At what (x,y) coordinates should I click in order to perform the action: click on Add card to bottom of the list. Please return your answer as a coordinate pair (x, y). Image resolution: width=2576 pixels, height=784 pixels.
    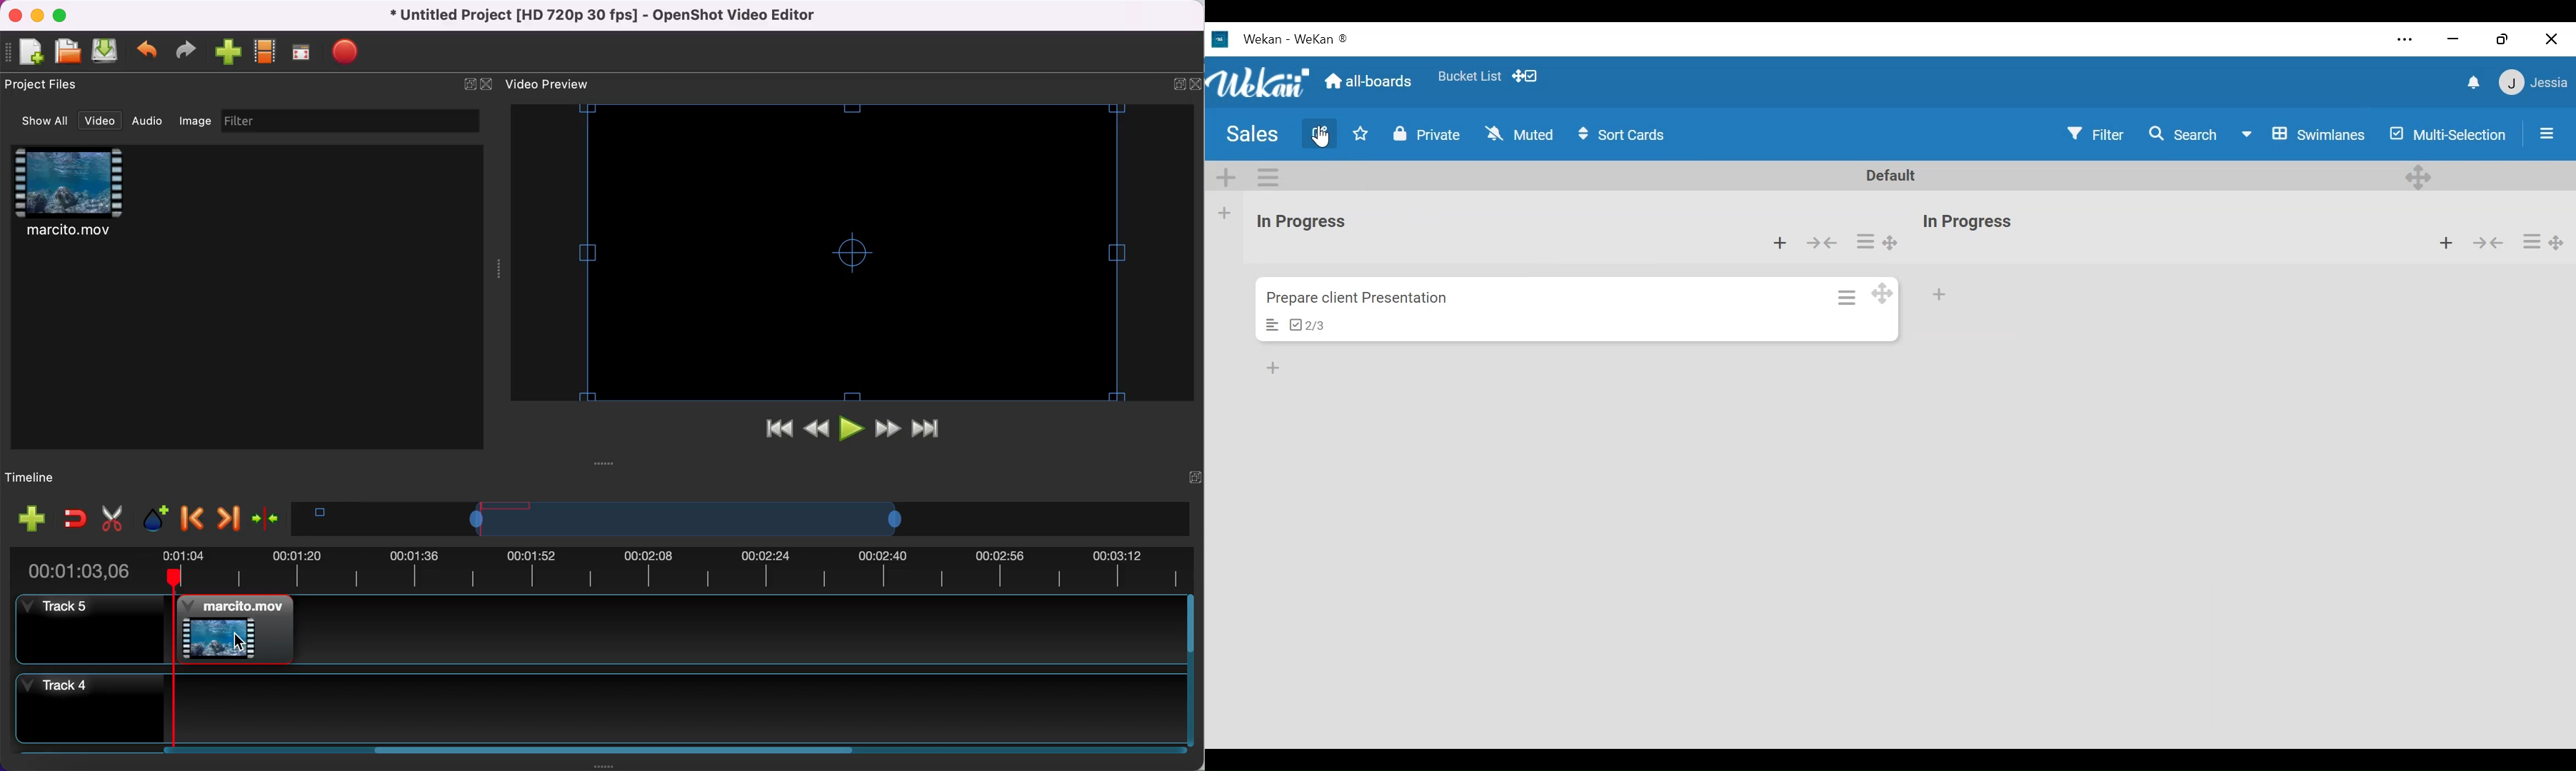
    Looking at the image, I should click on (1275, 365).